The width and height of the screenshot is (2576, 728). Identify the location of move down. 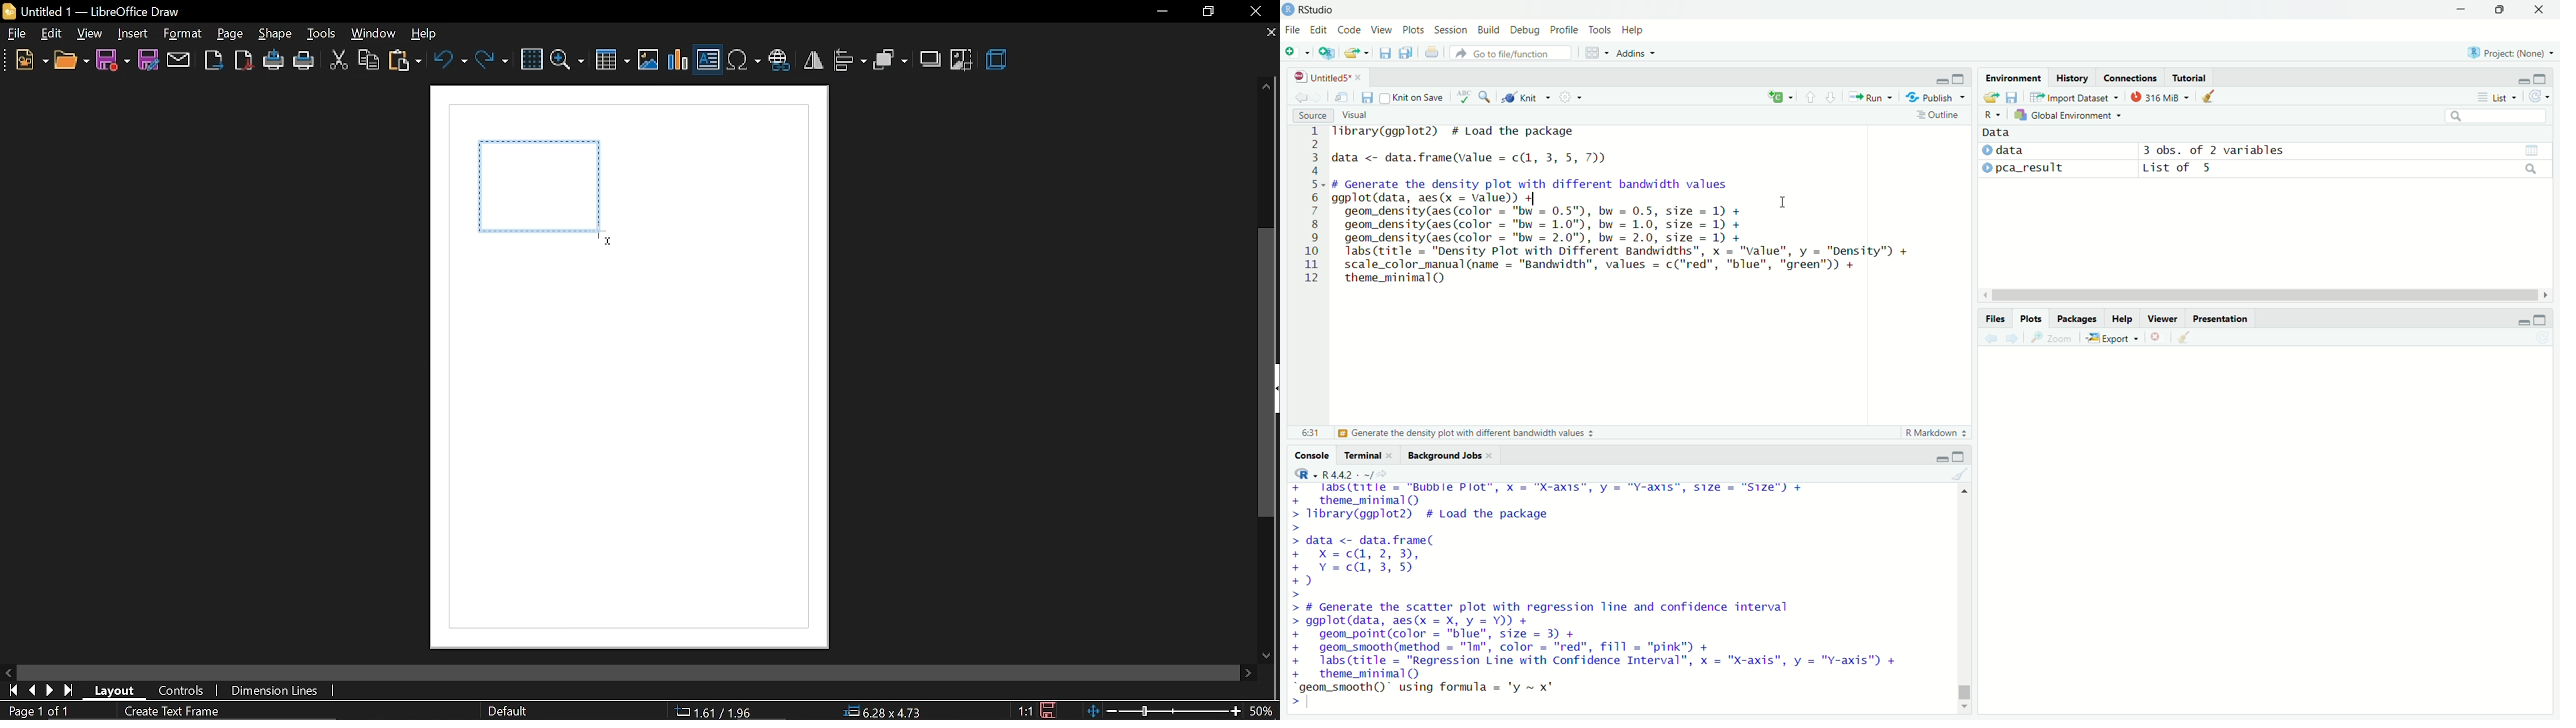
(1270, 652).